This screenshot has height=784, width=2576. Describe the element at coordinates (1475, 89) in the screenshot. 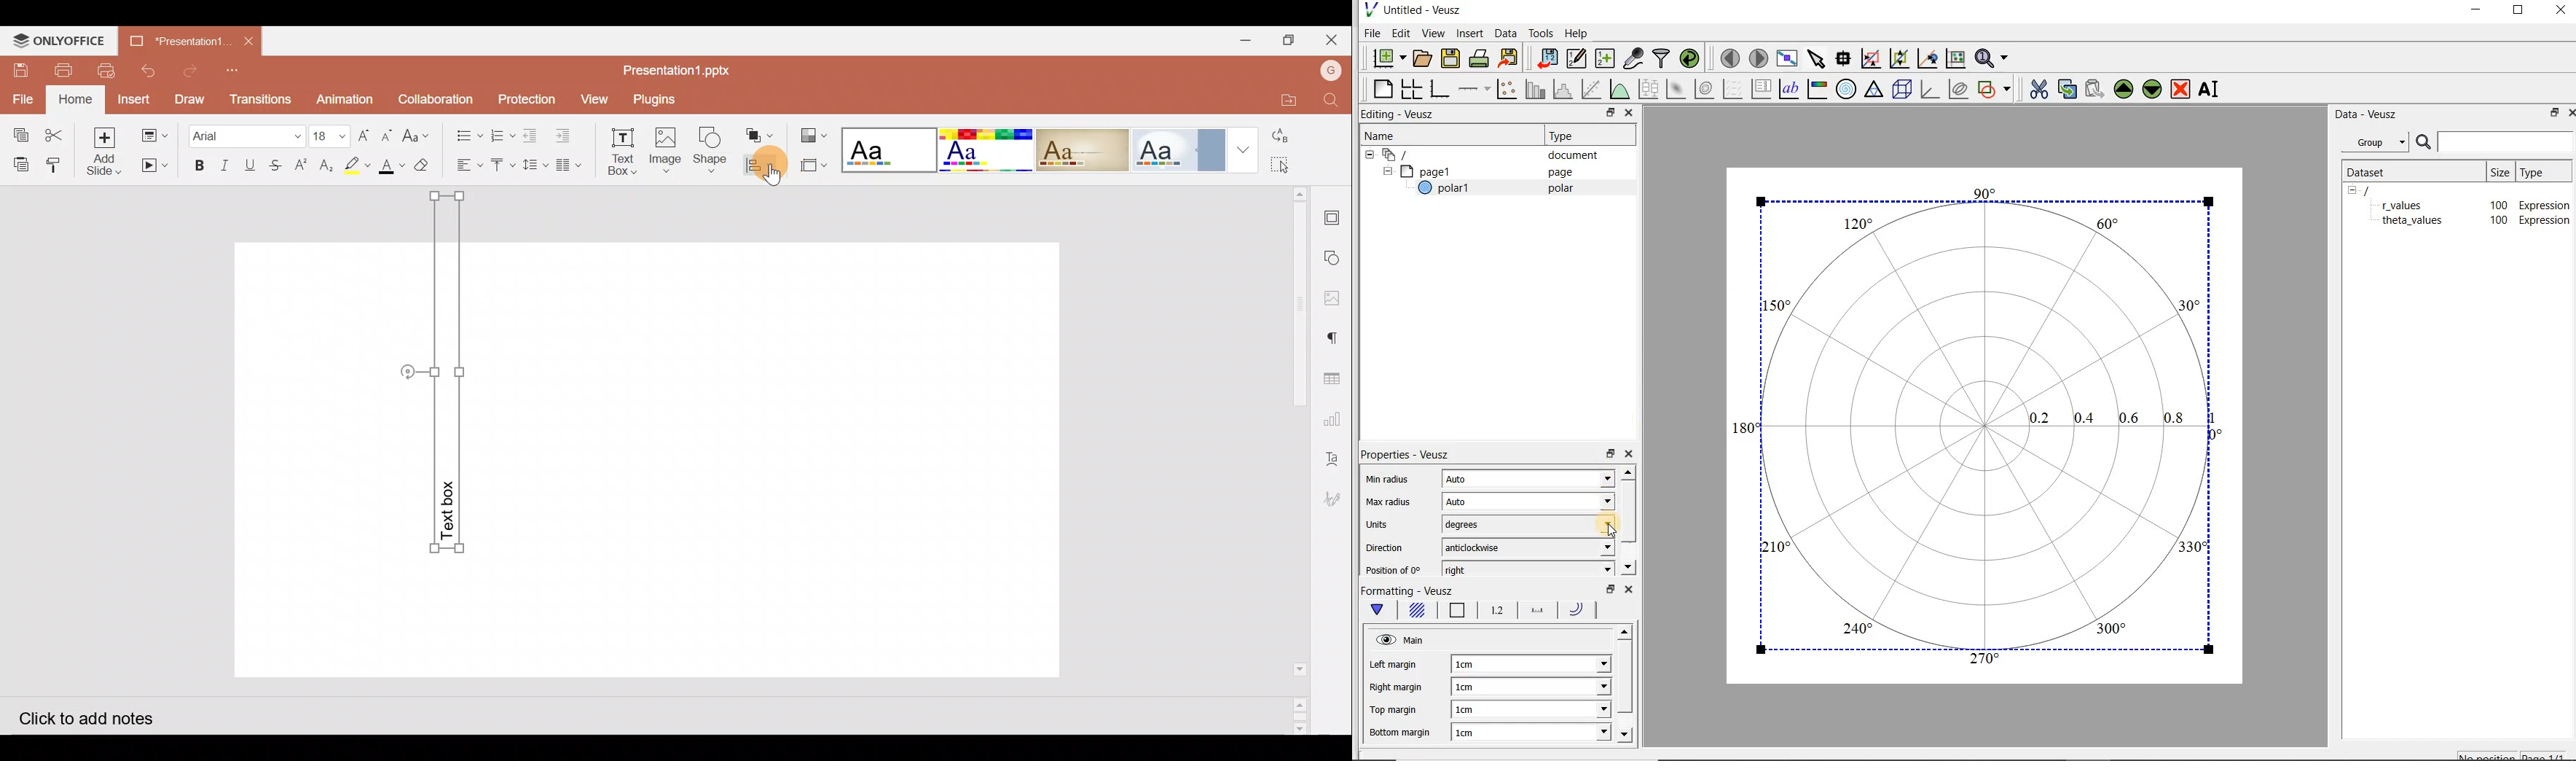

I see `add an axis to a plot` at that location.